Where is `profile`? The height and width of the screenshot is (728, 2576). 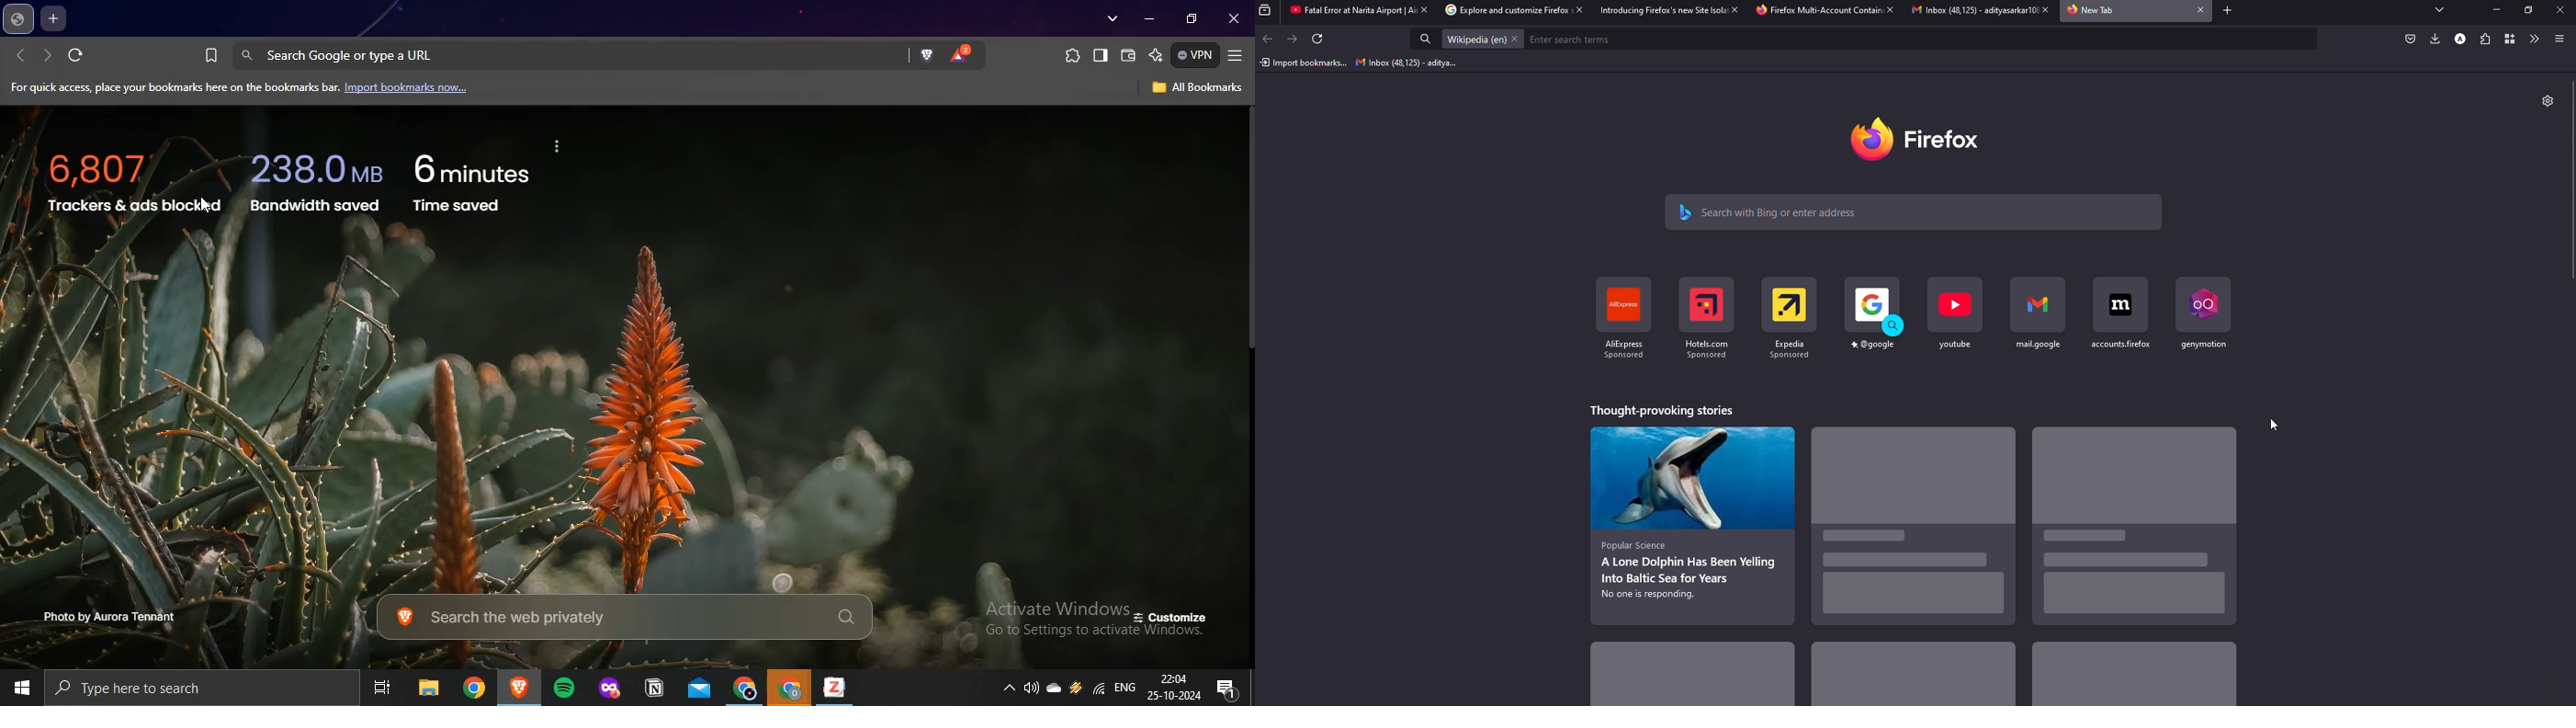
profile is located at coordinates (2460, 37).